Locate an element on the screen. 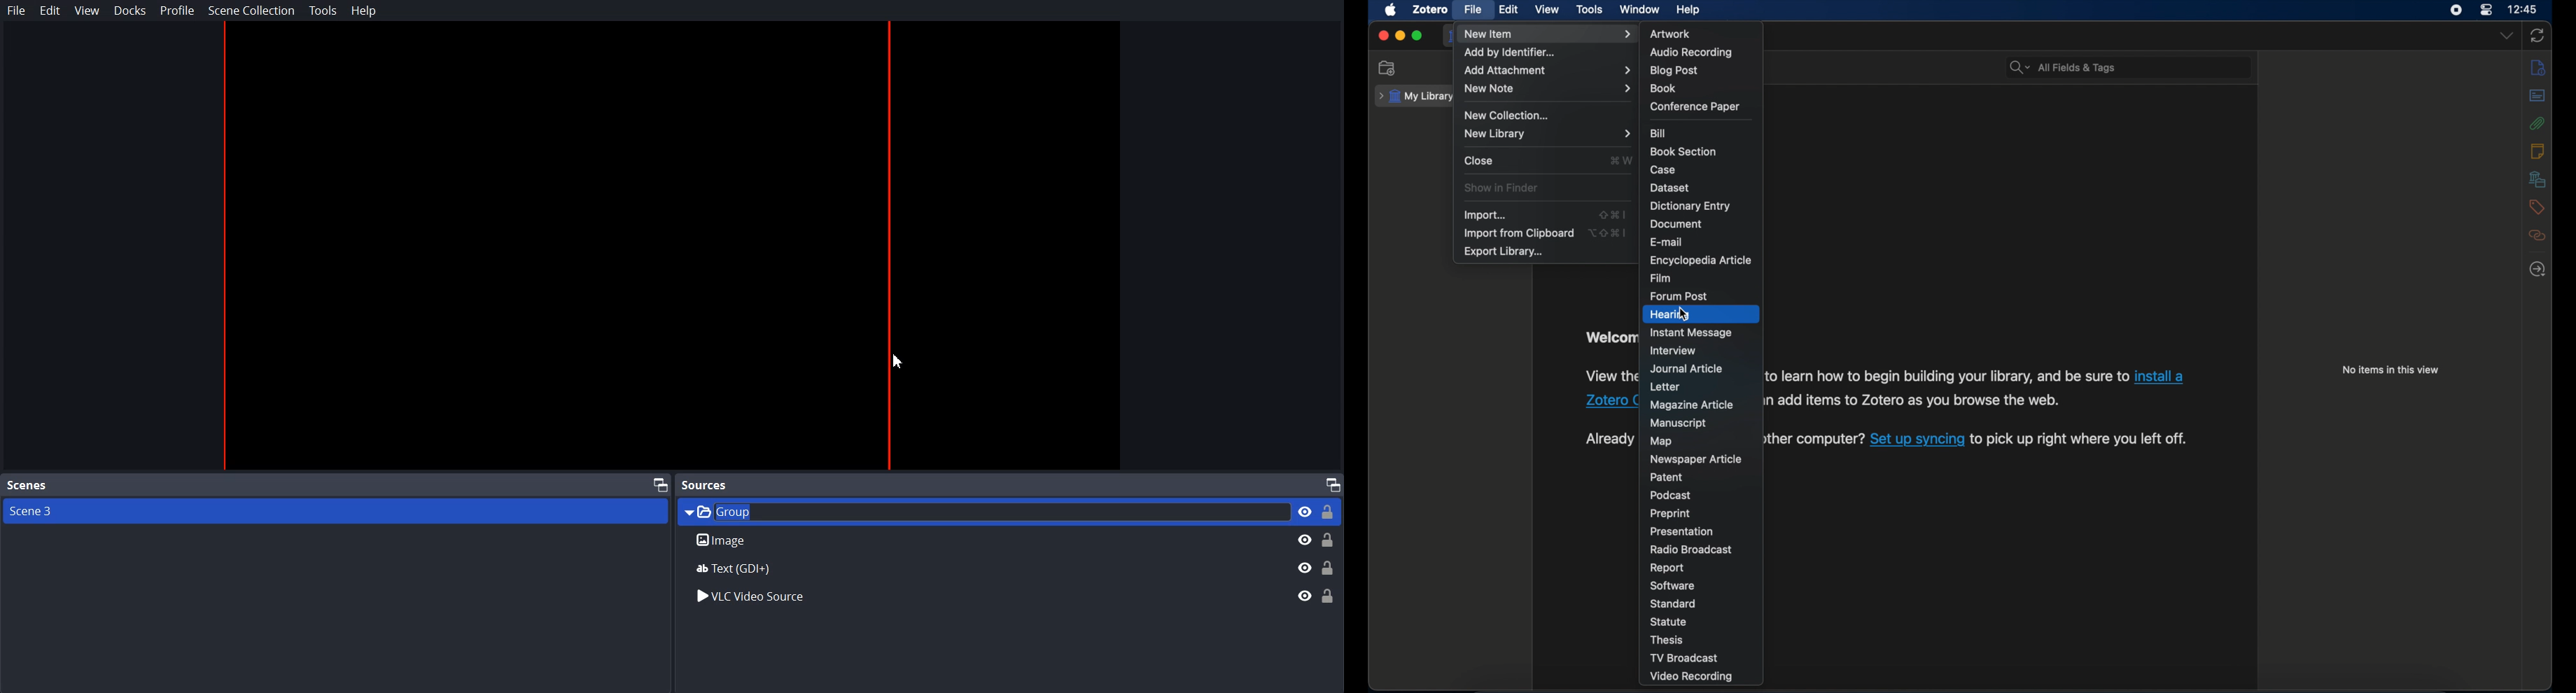 The width and height of the screenshot is (2576, 700). info is located at coordinates (2539, 68).